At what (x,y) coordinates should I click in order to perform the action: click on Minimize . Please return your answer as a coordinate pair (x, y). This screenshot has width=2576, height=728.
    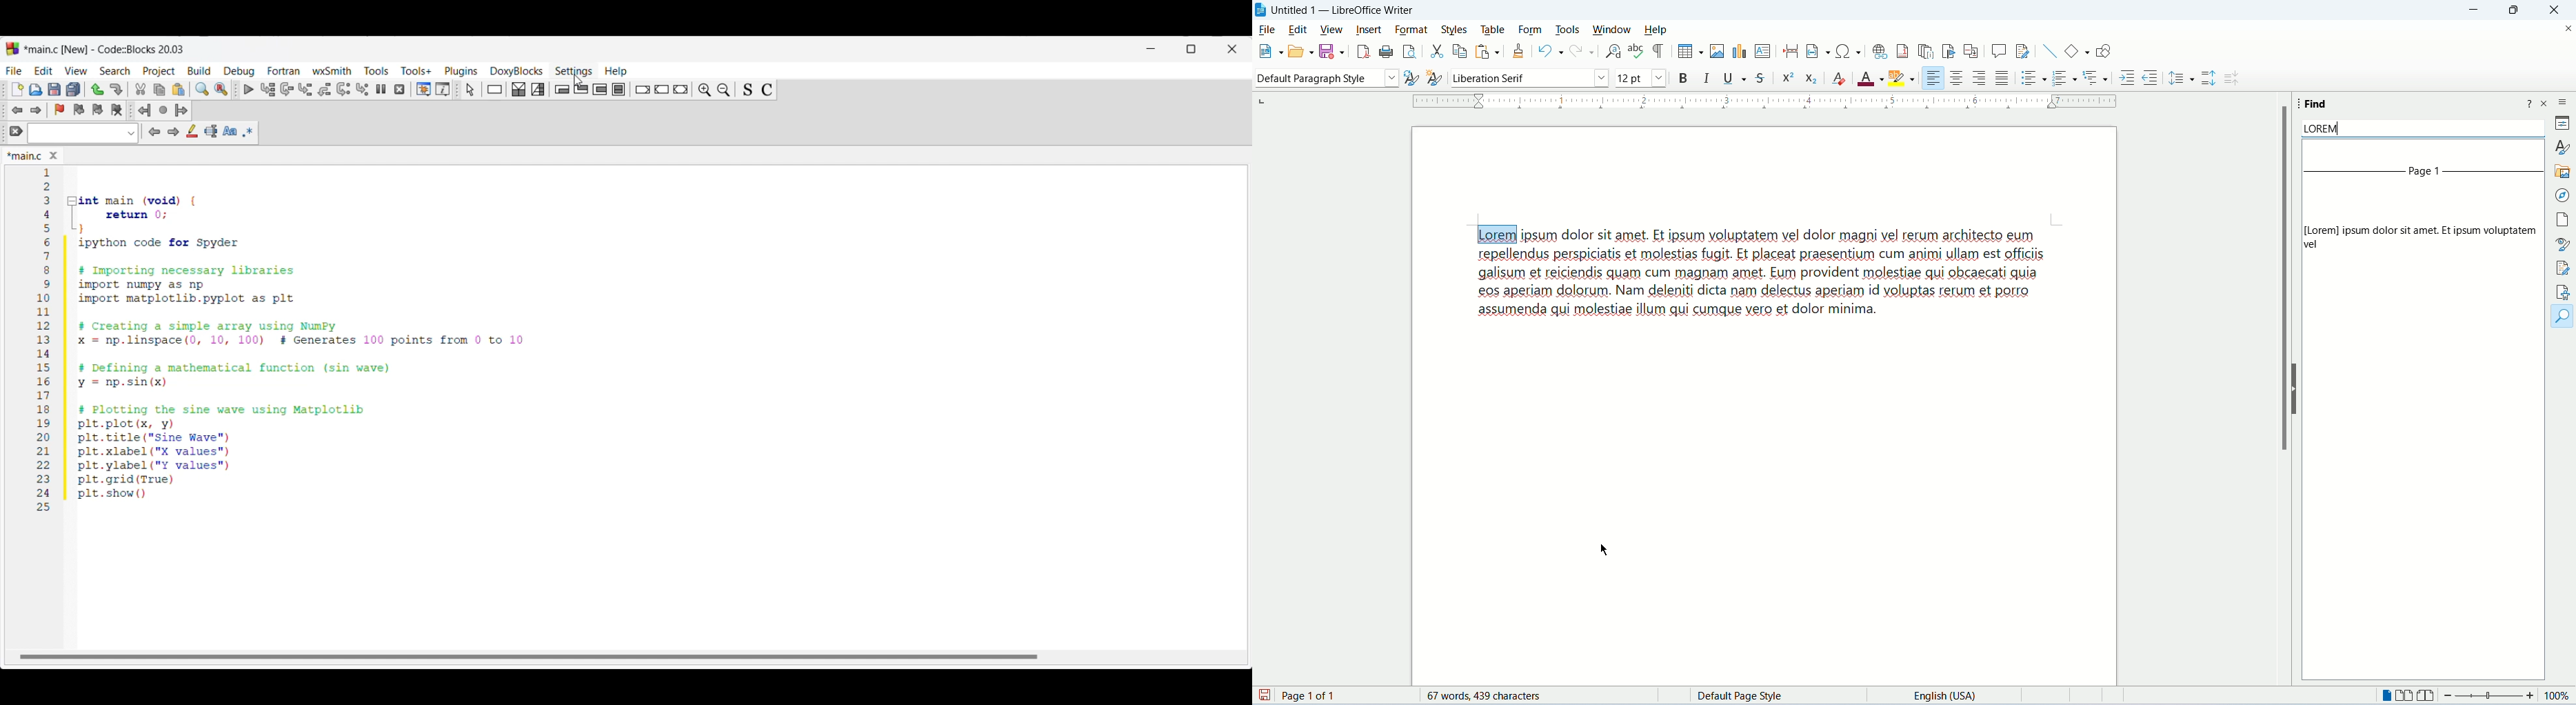
    Looking at the image, I should click on (1152, 49).